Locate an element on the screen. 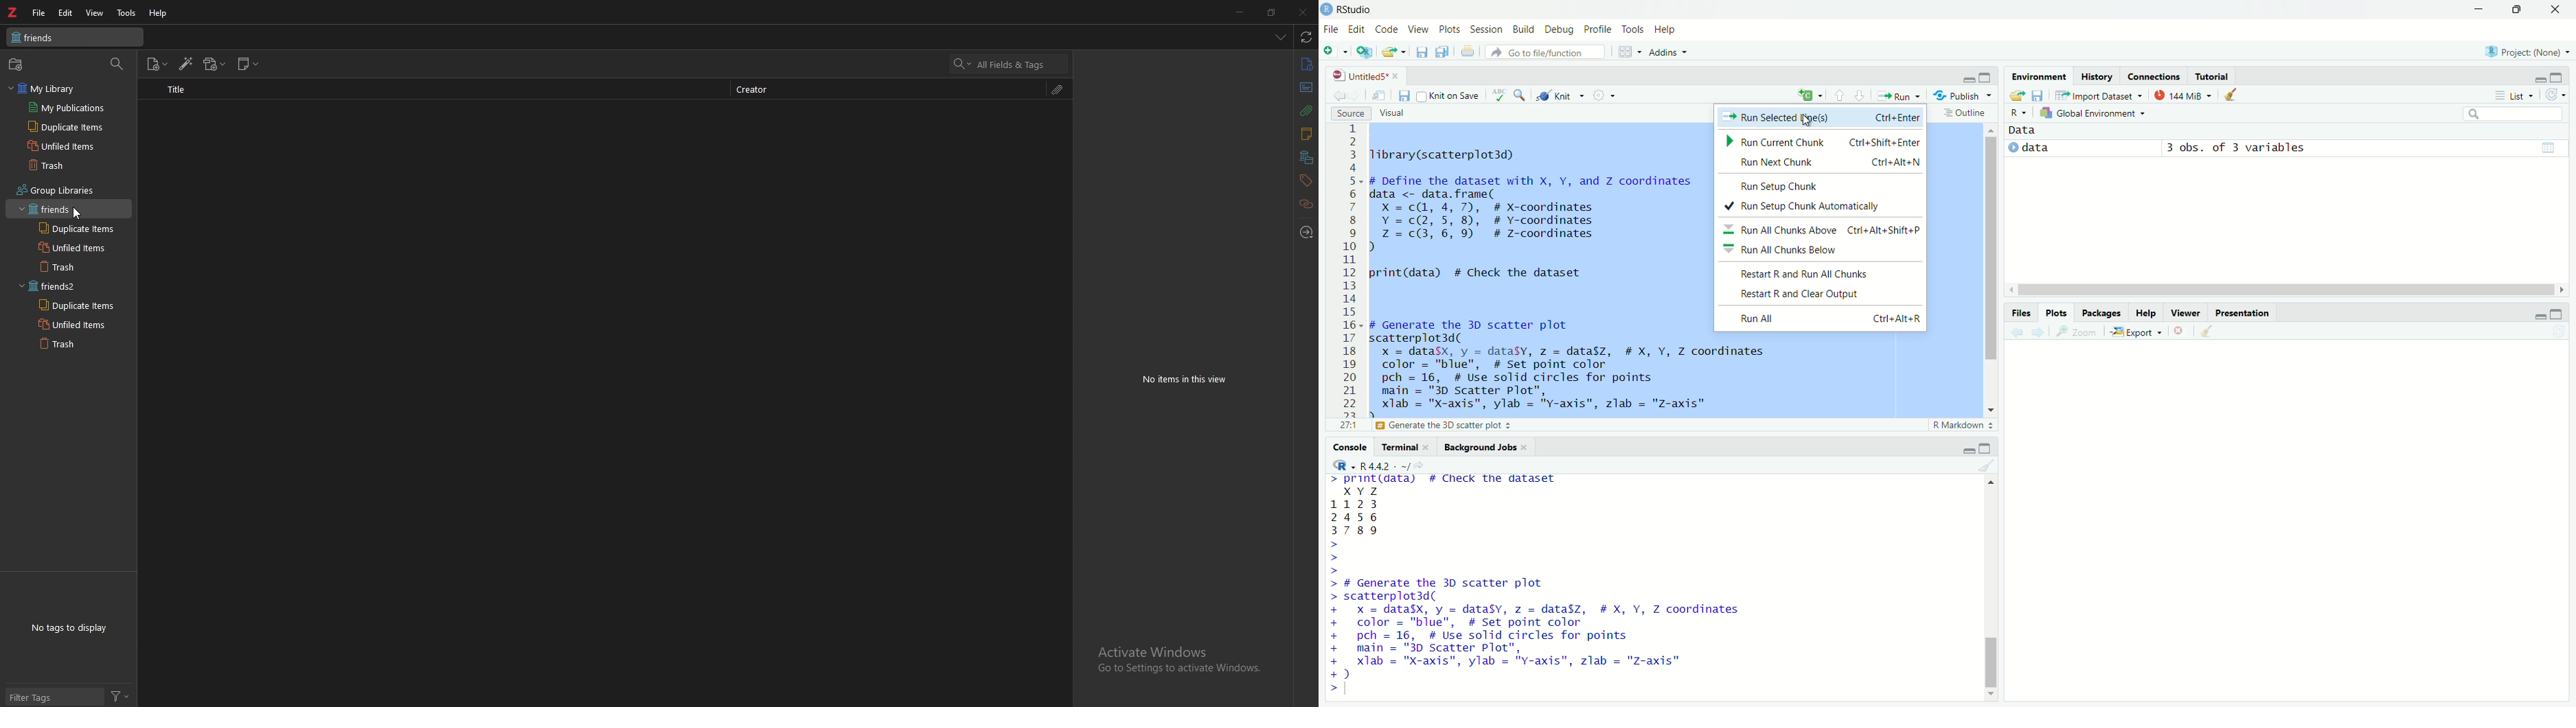 This screenshot has width=2576, height=728. spell check is located at coordinates (1498, 96).